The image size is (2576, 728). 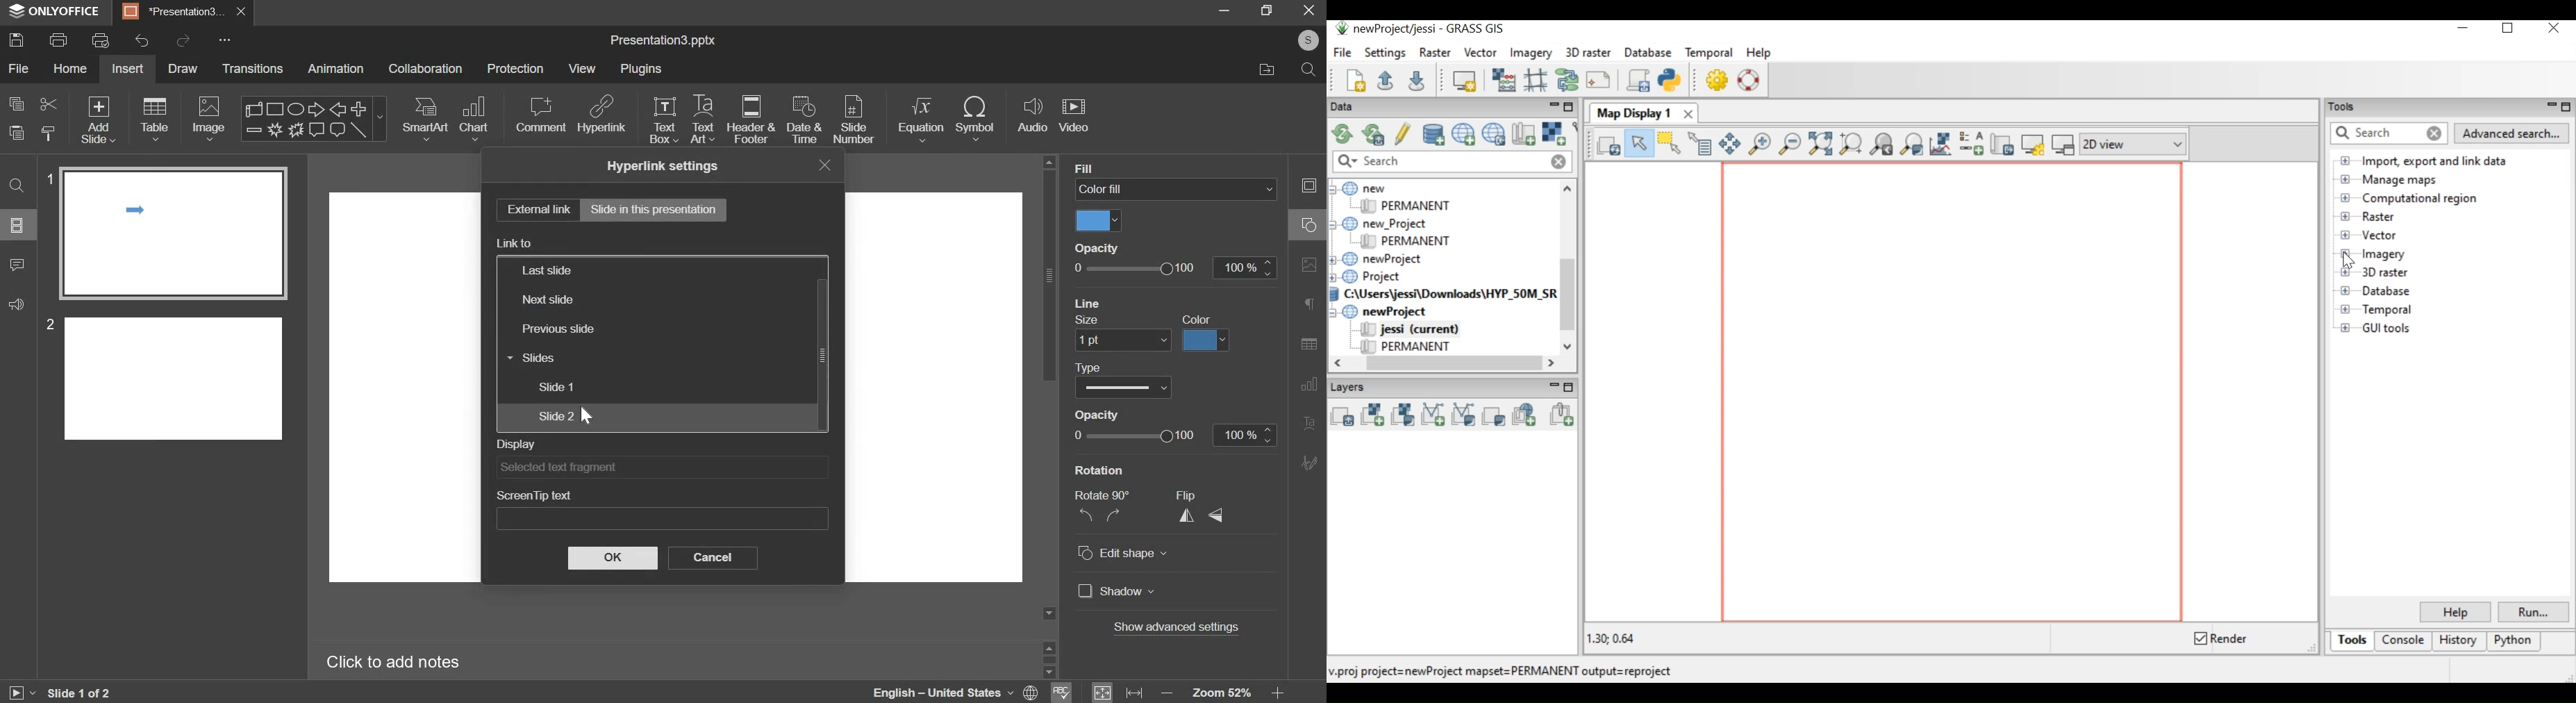 What do you see at coordinates (47, 177) in the screenshot?
I see `slide number` at bounding box center [47, 177].